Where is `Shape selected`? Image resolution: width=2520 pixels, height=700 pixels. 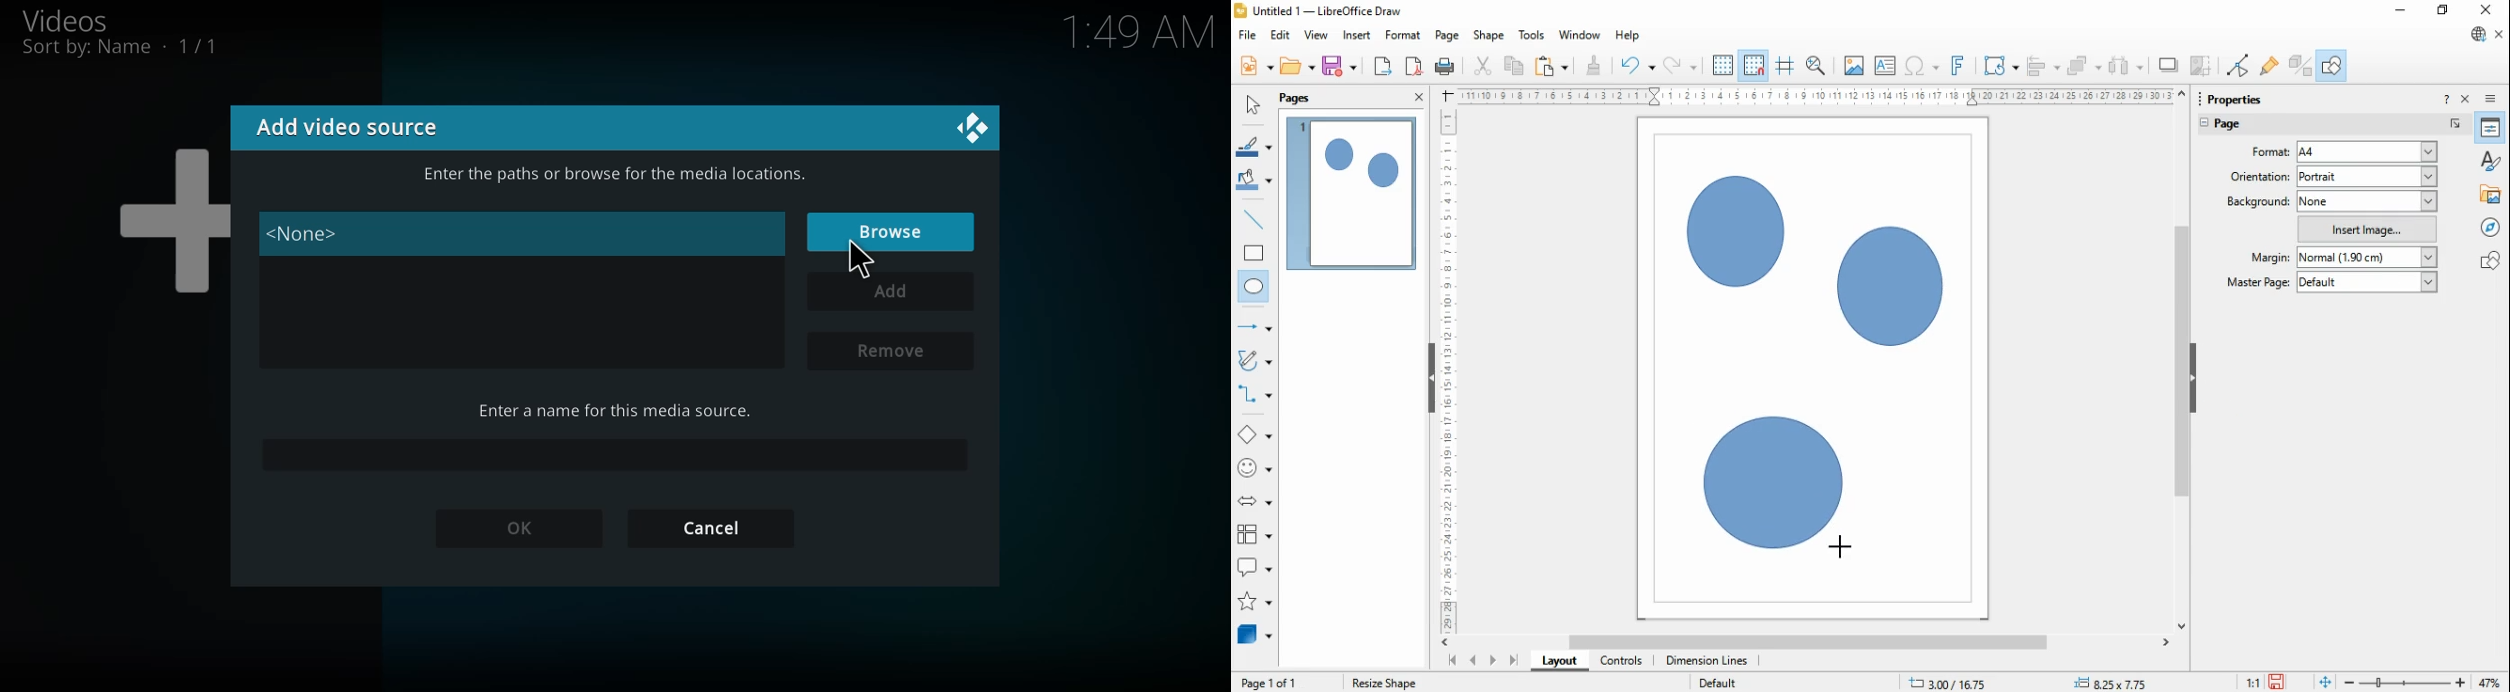 Shape selected is located at coordinates (1393, 680).